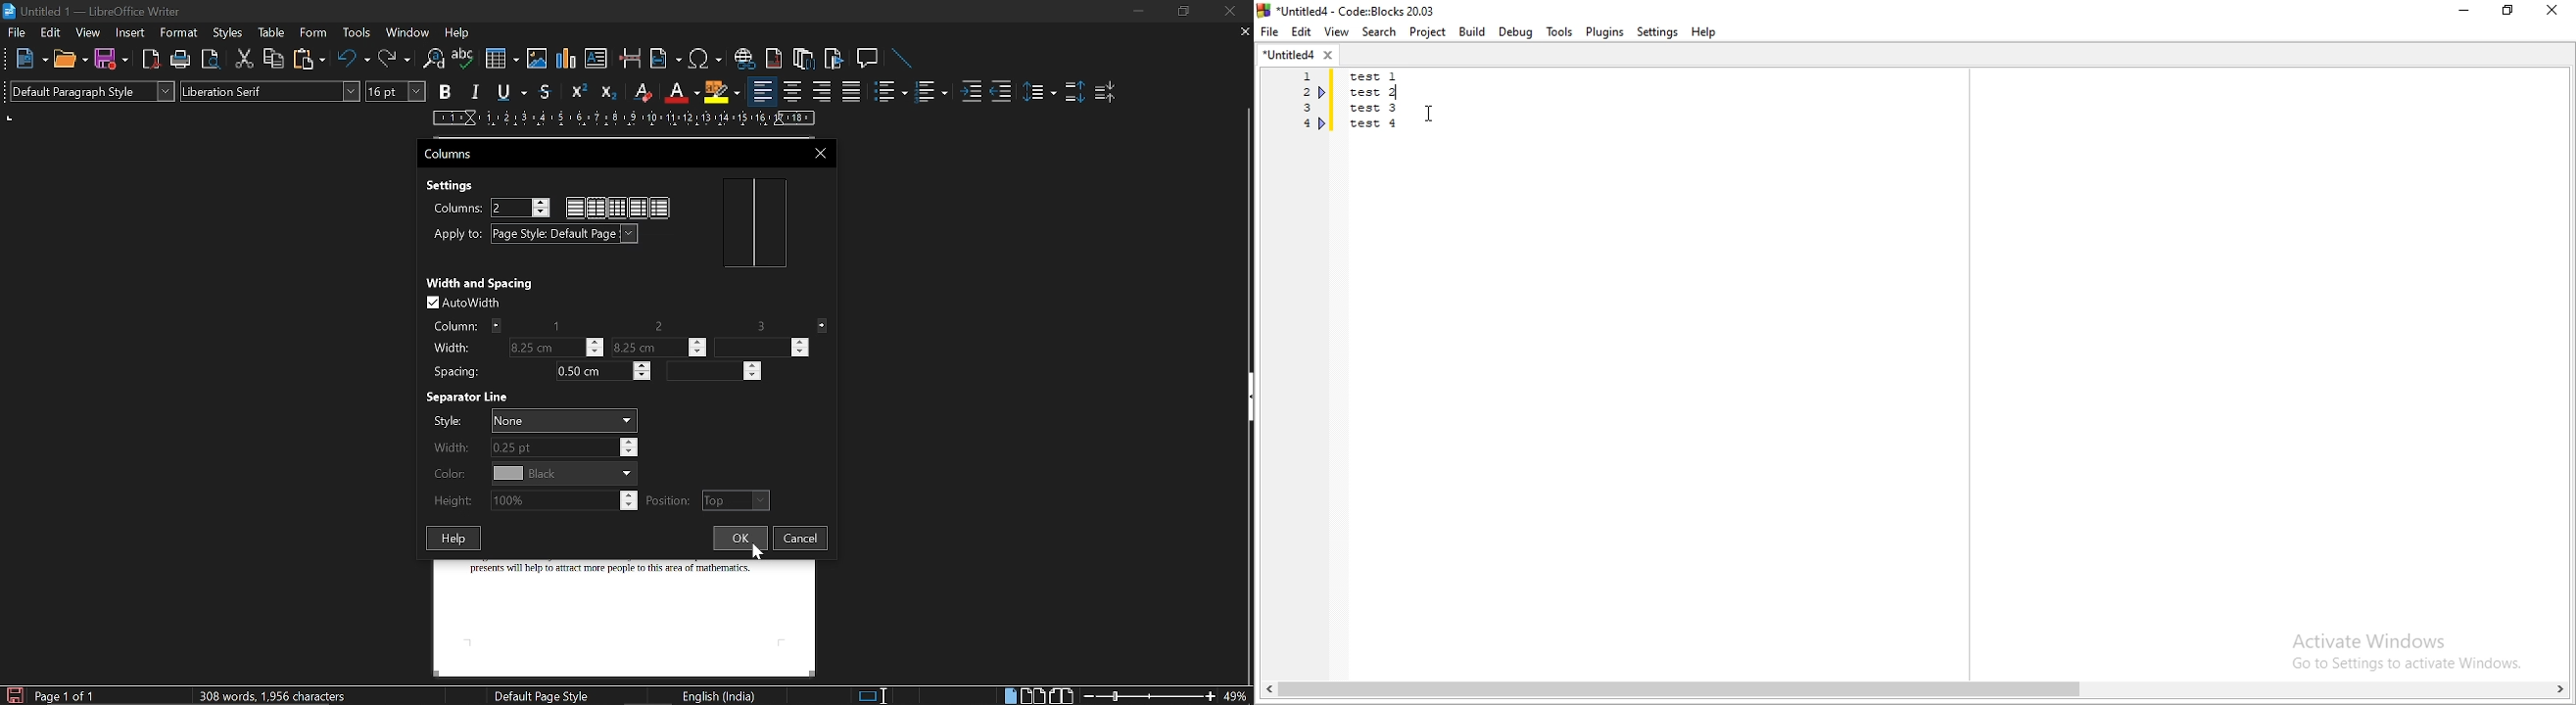 Image resolution: width=2576 pixels, height=728 pixels. Describe the element at coordinates (822, 90) in the screenshot. I see `align right` at that location.